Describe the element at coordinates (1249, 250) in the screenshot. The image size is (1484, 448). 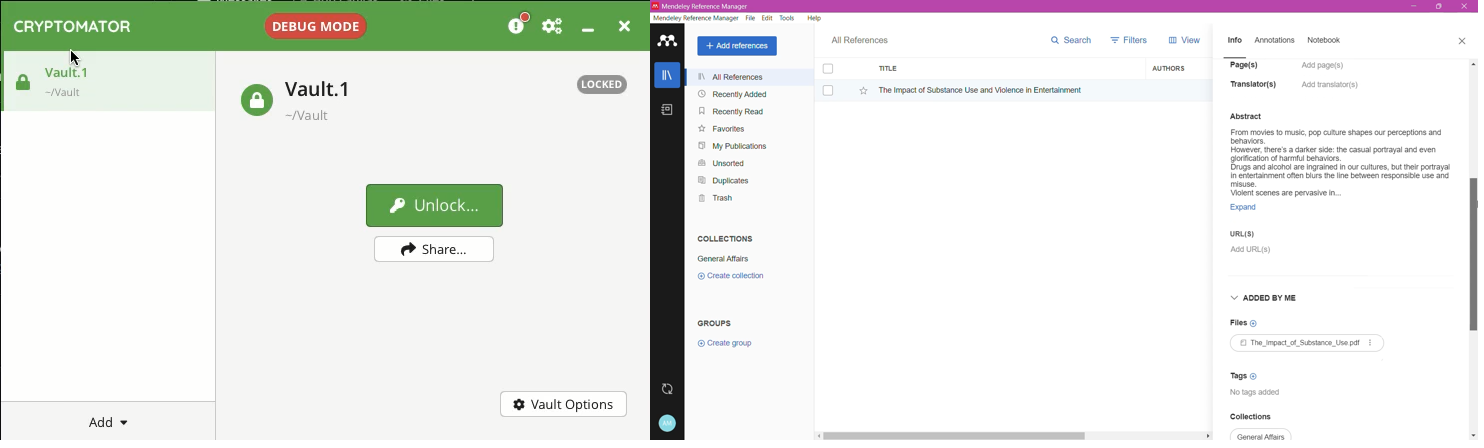
I see `Click to Add URL(s)` at that location.